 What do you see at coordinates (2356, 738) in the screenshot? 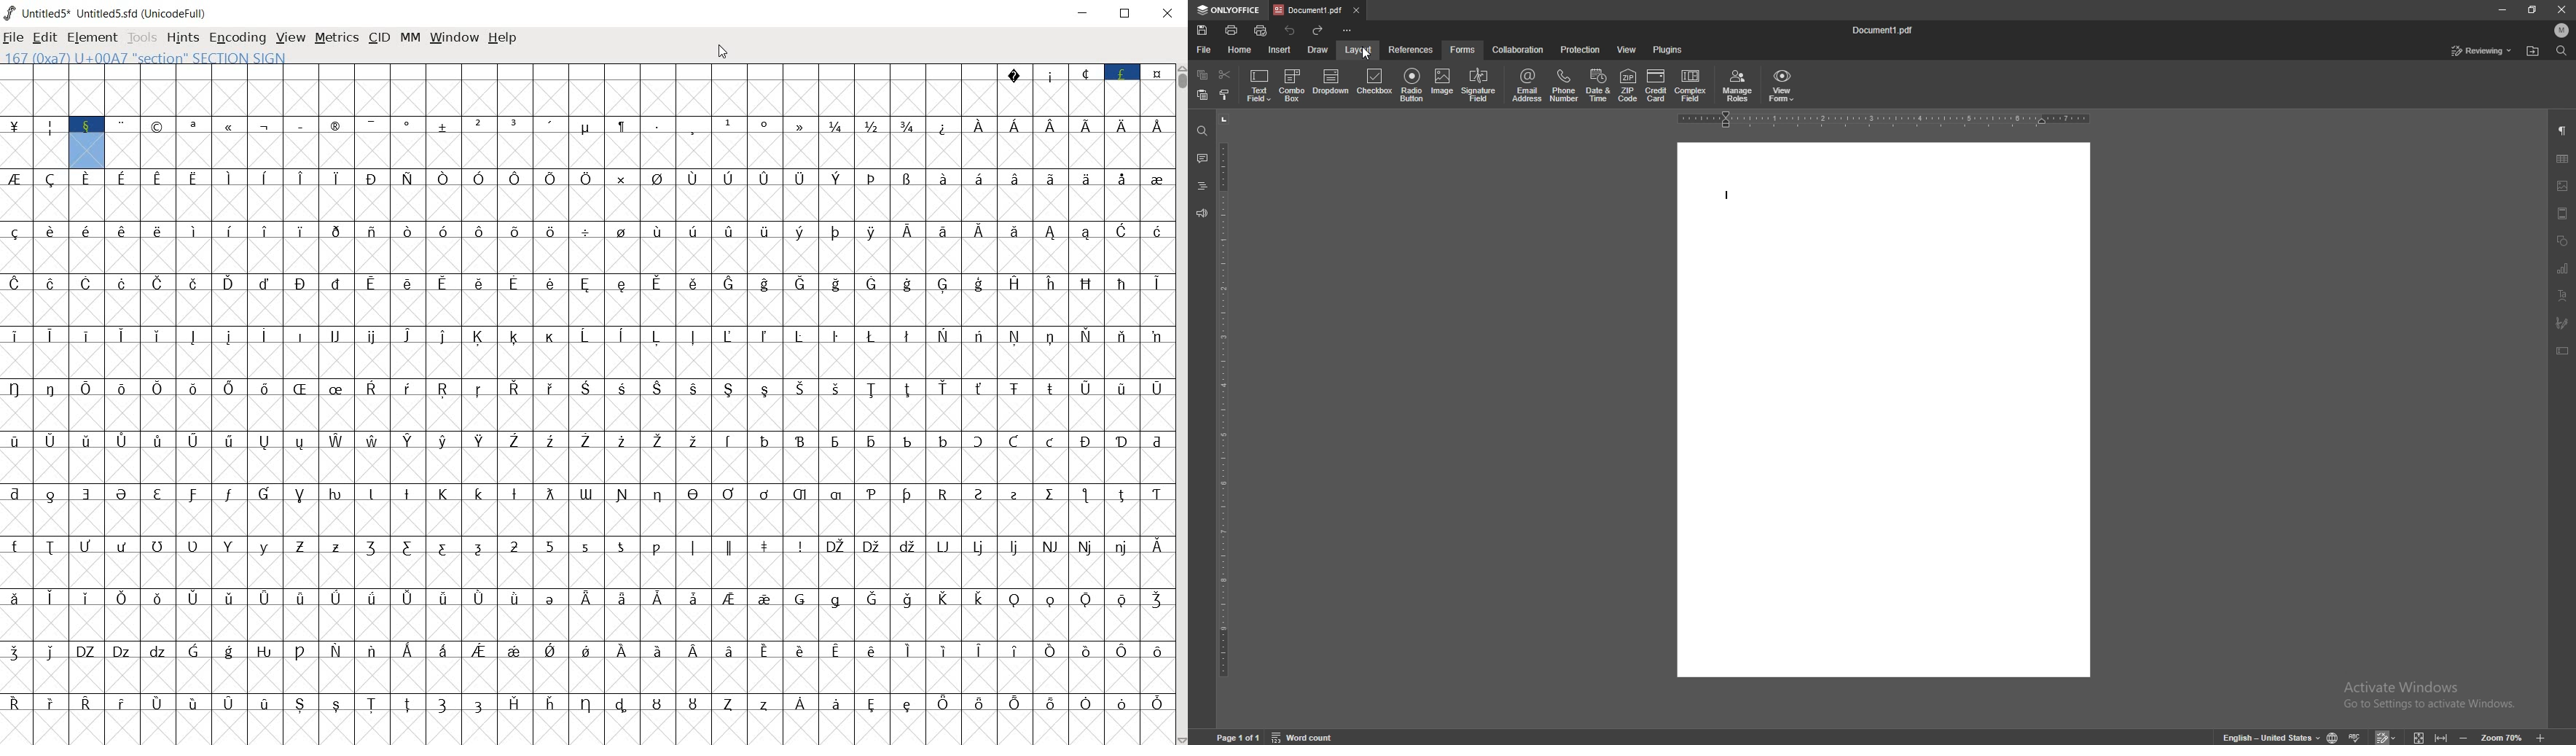
I see `spell check` at bounding box center [2356, 738].